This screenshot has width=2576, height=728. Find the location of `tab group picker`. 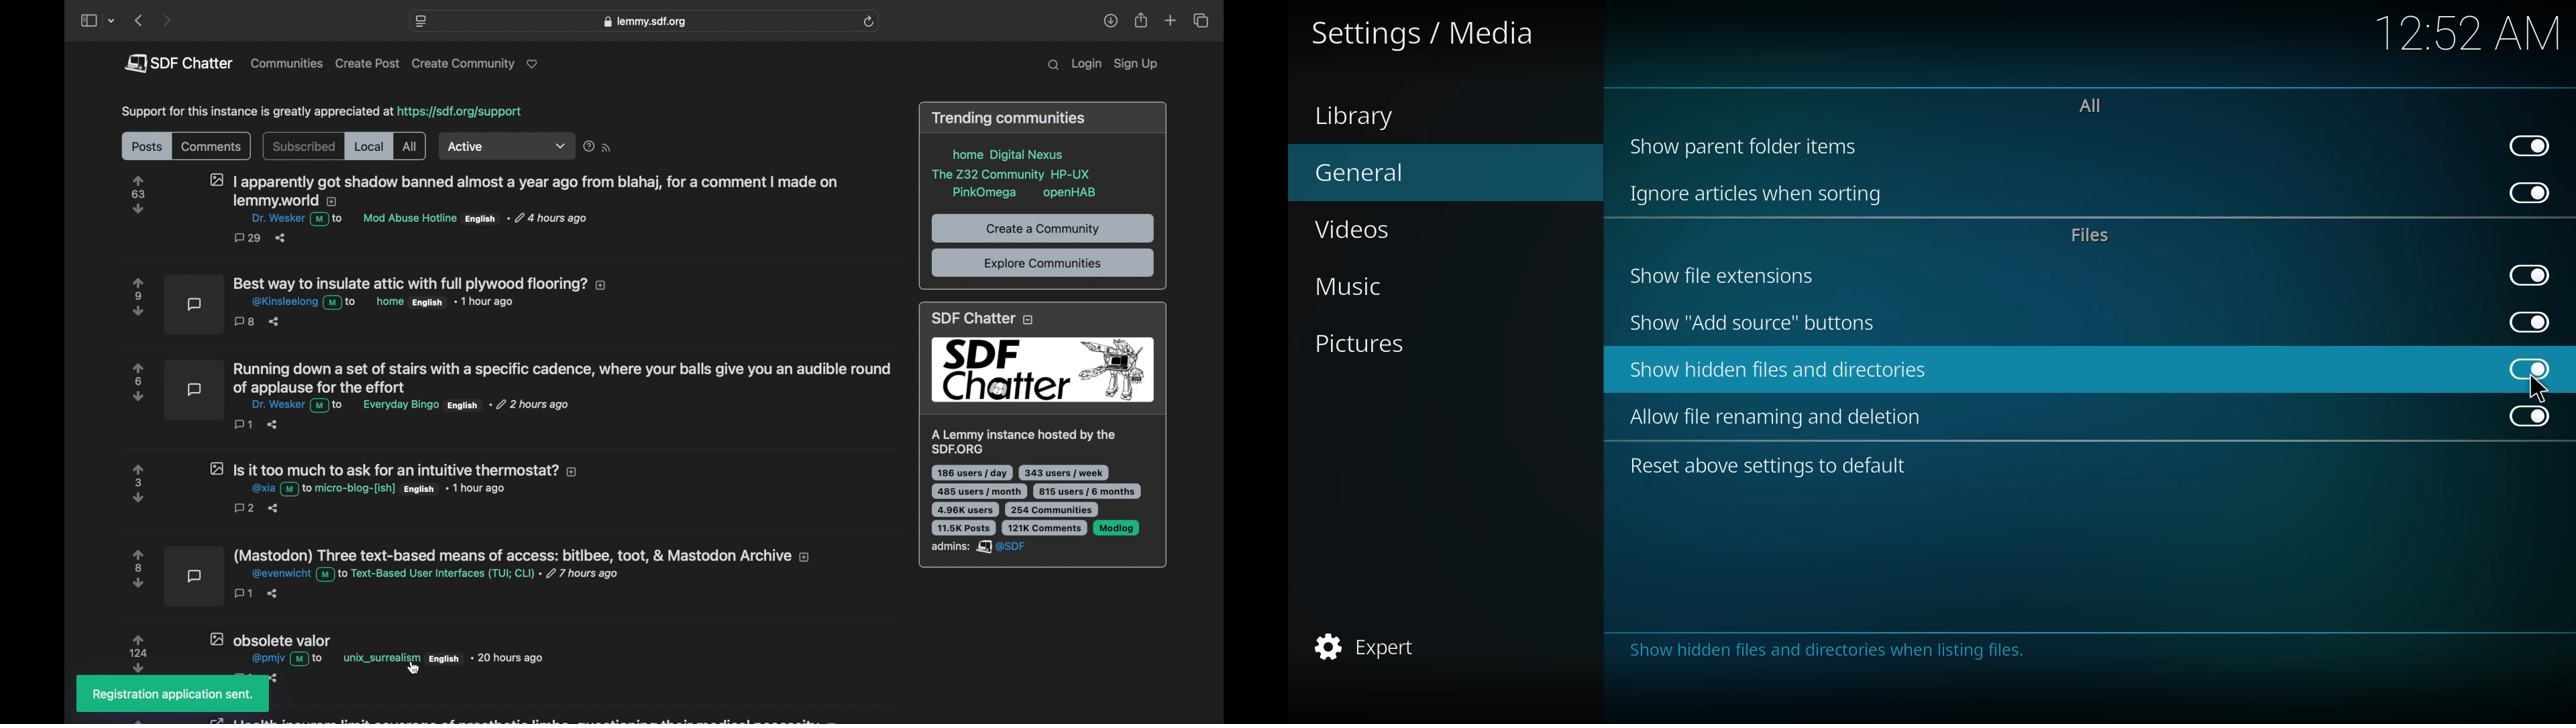

tab group picker is located at coordinates (112, 21).